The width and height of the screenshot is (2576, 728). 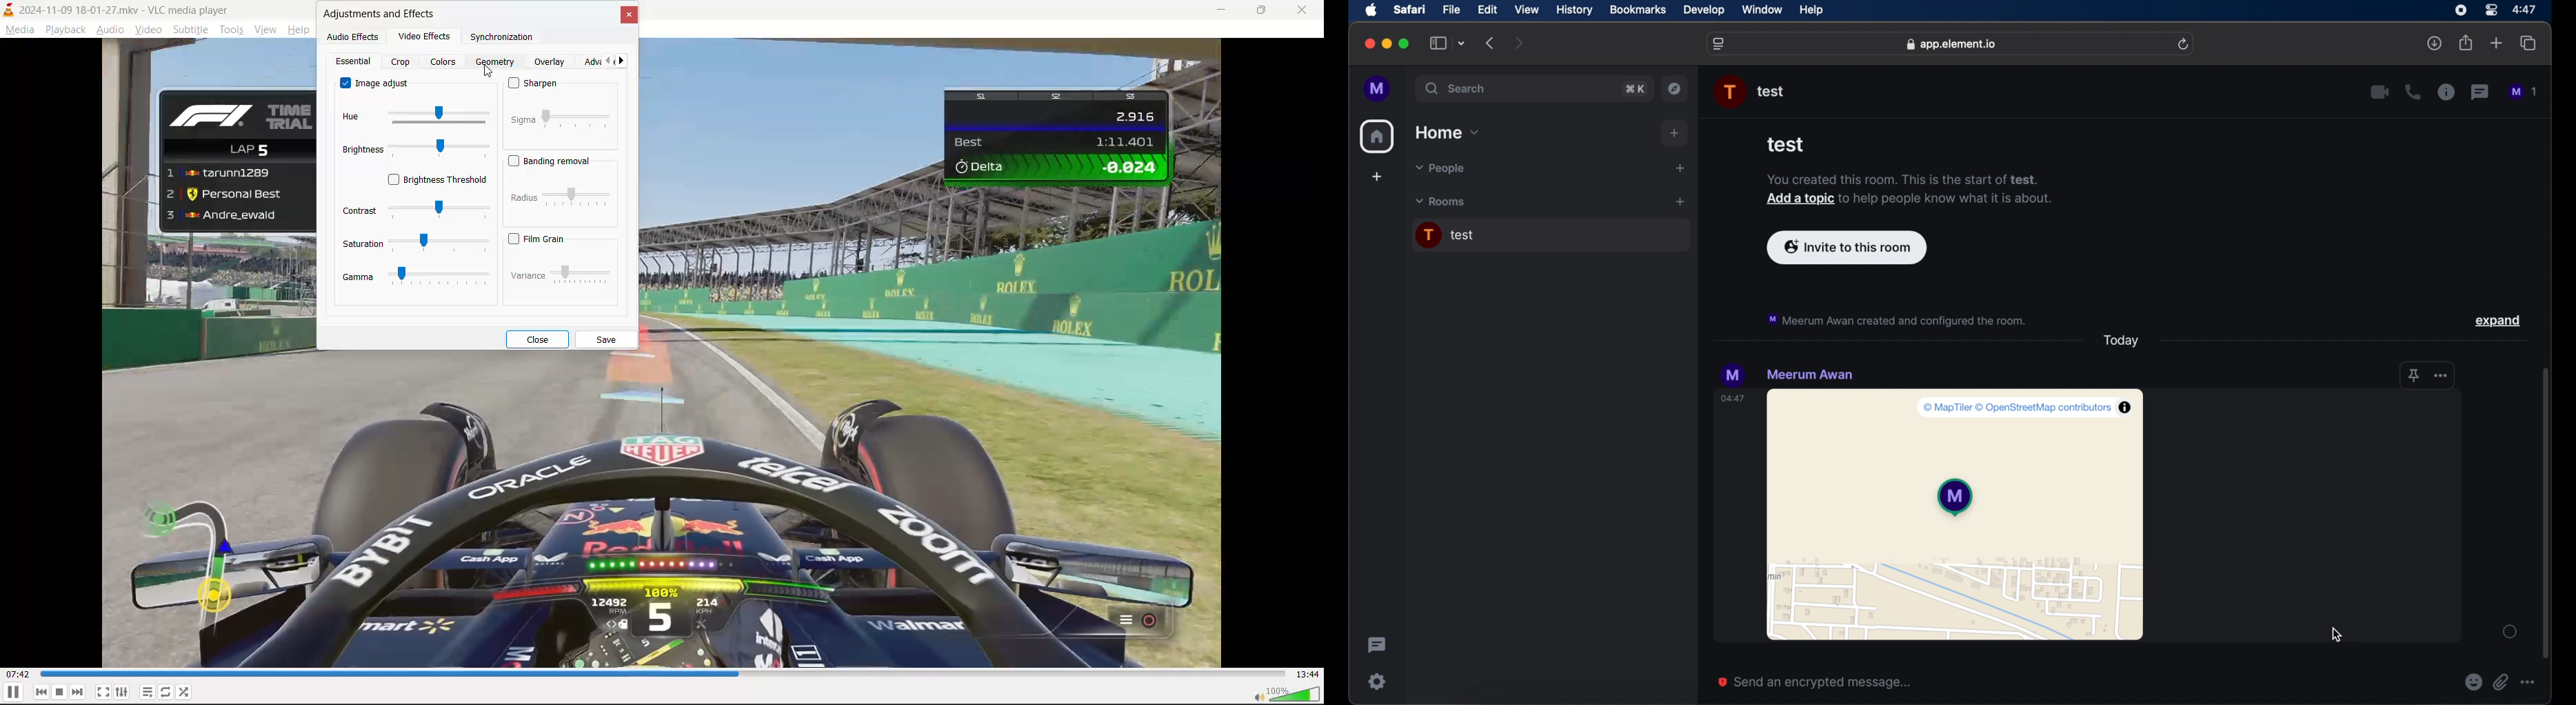 I want to click on safari, so click(x=1410, y=10).